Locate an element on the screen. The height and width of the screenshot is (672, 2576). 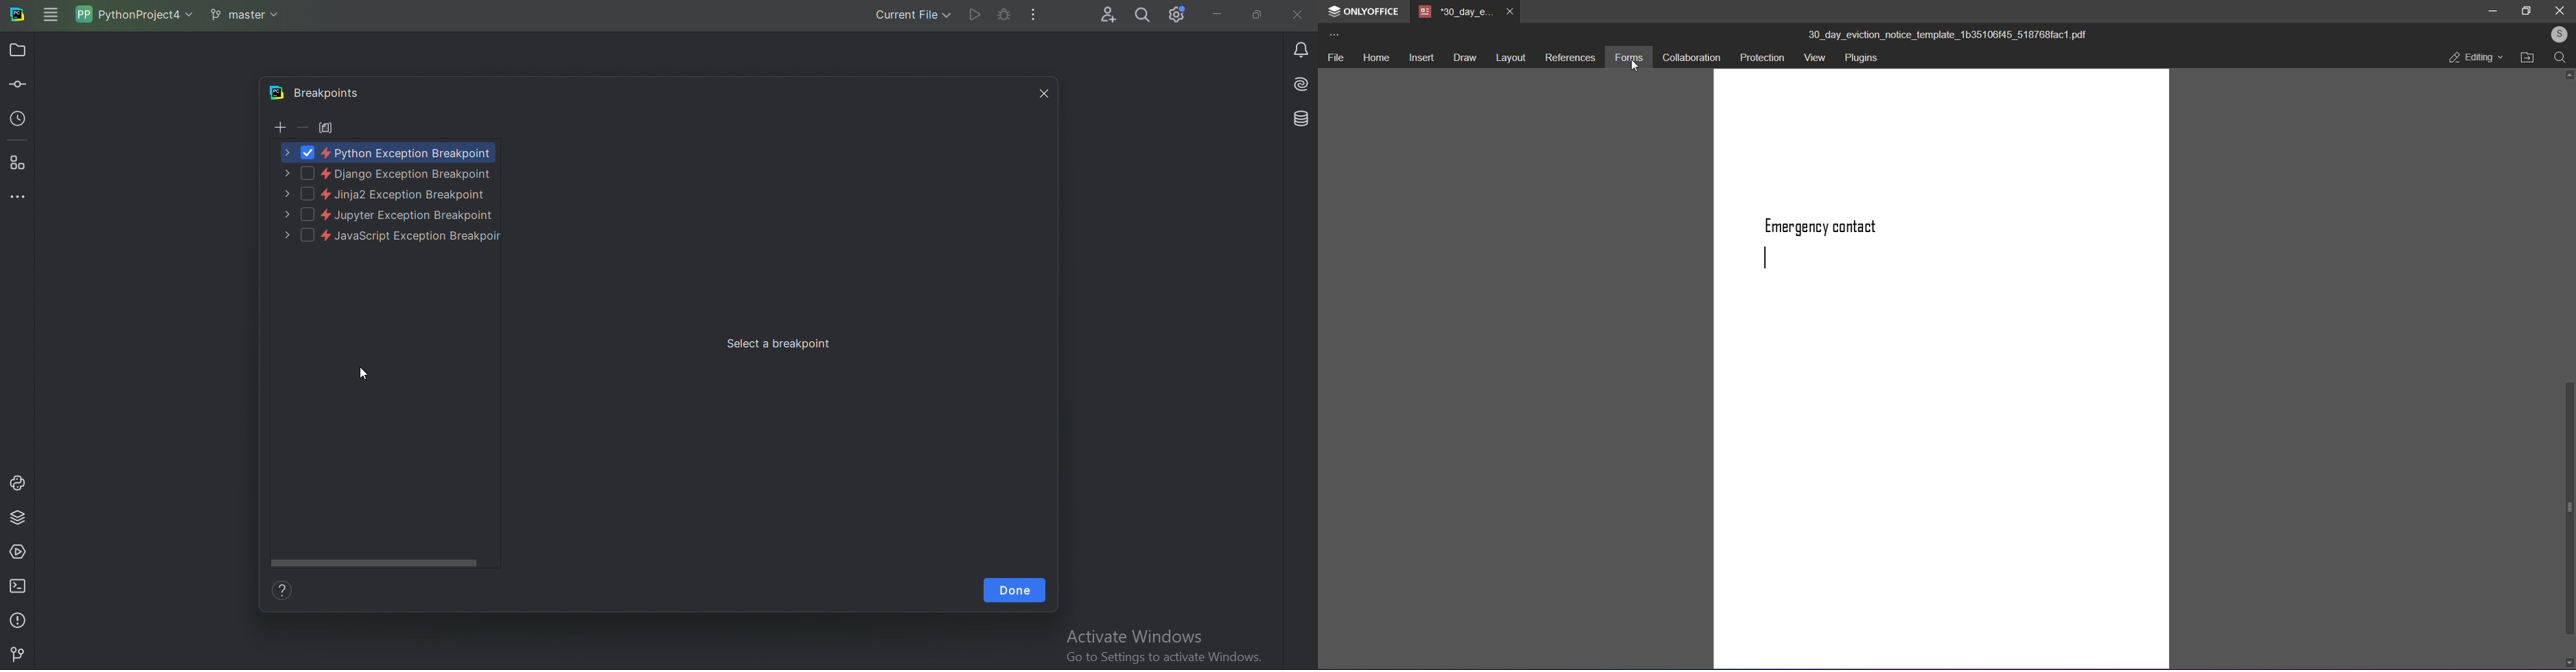
Code with me is located at coordinates (1107, 15).